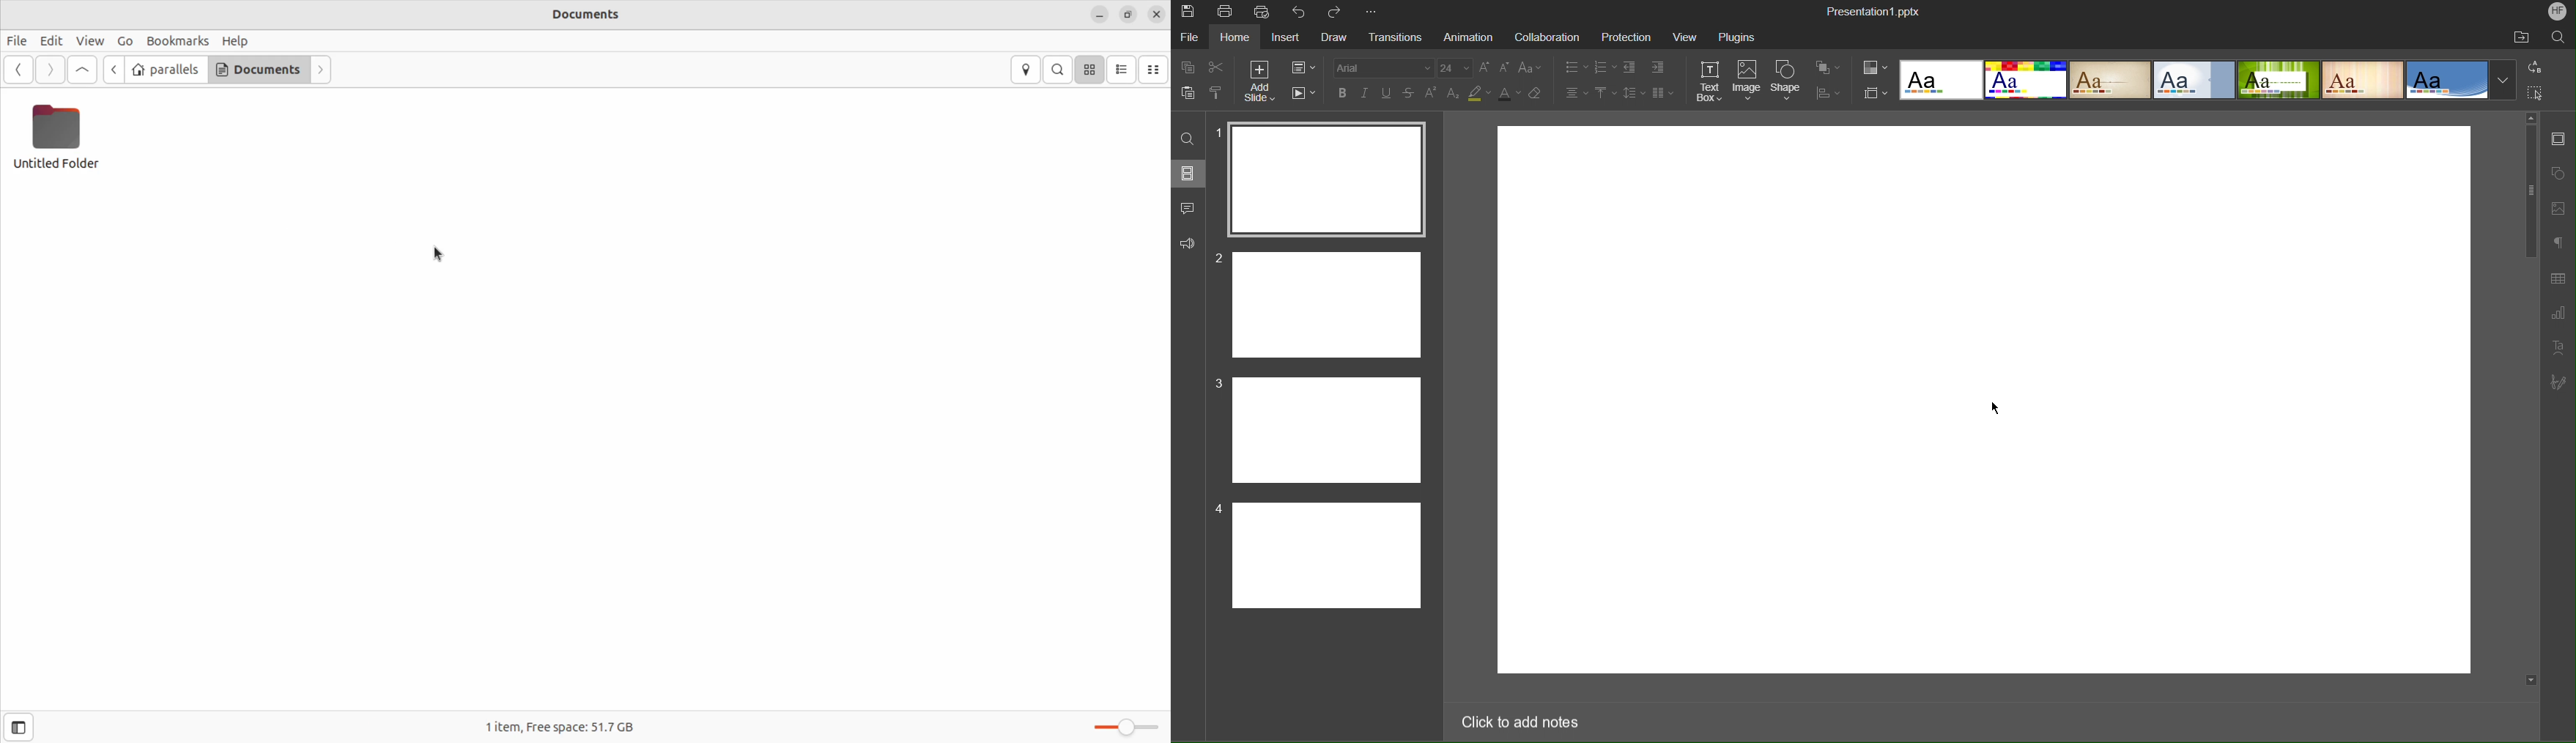 The width and height of the screenshot is (2576, 756). Describe the element at coordinates (2531, 117) in the screenshot. I see `scroll up` at that location.